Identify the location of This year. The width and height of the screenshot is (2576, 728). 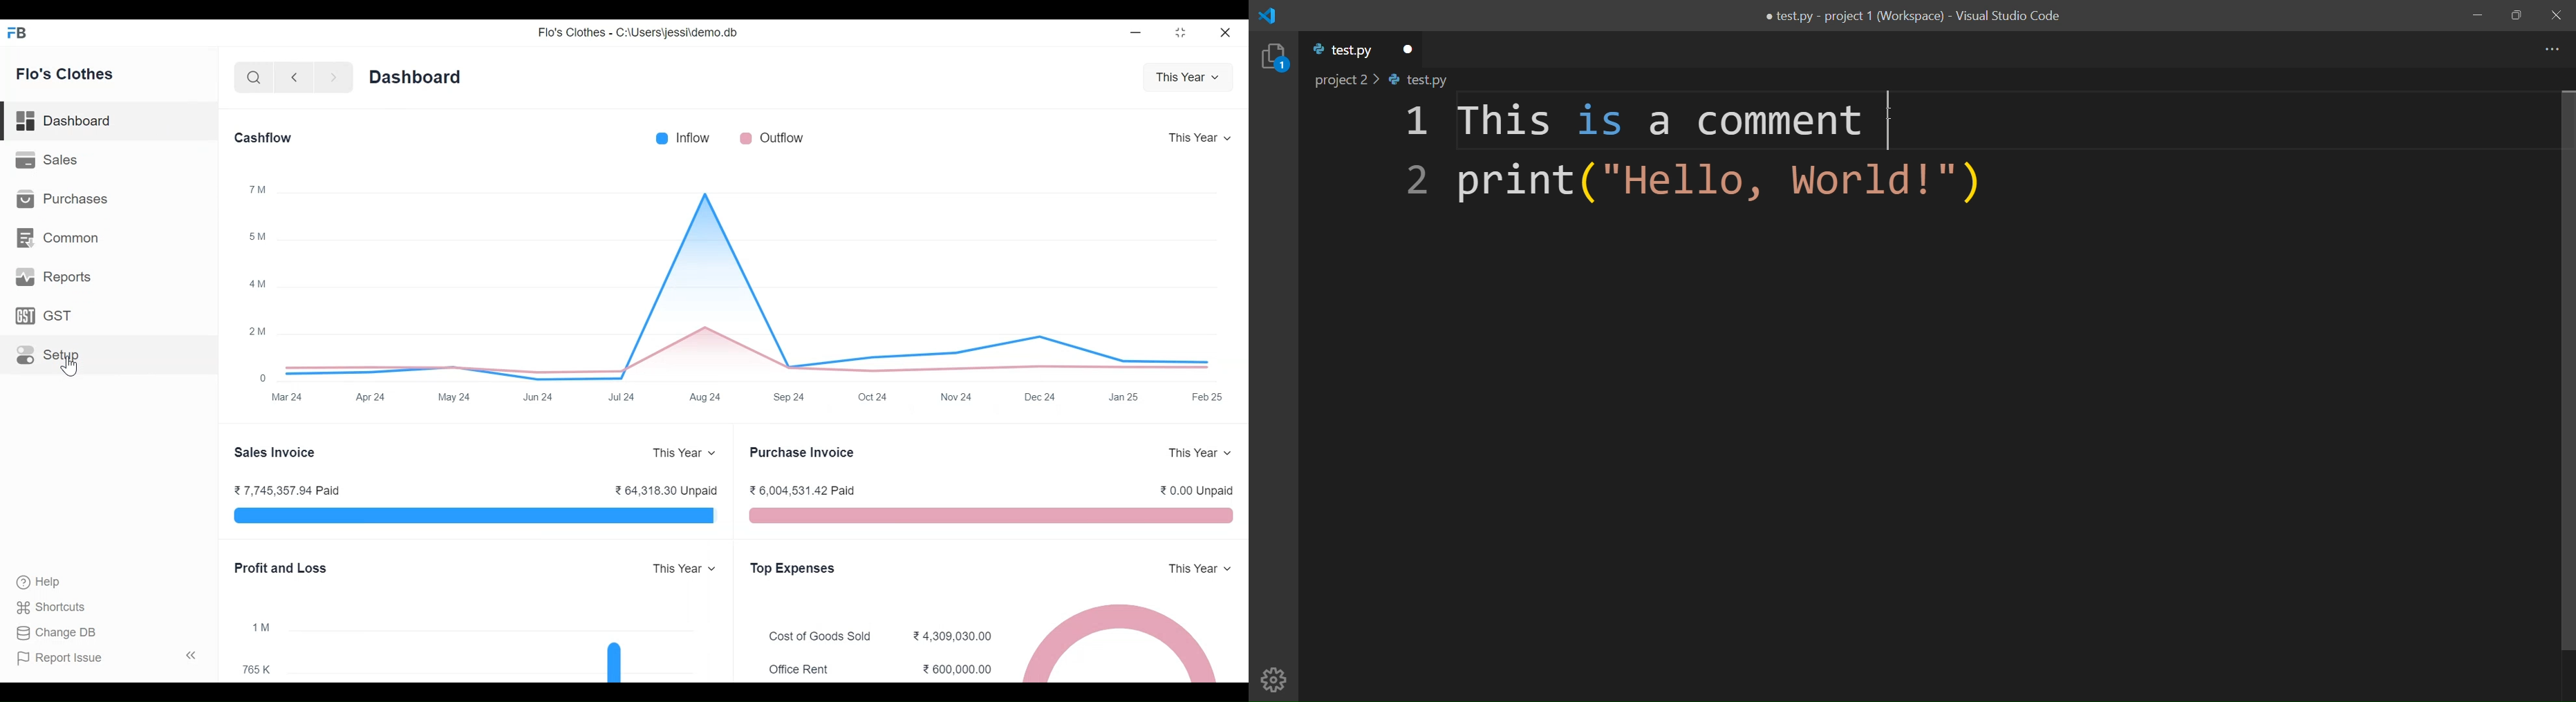
(682, 569).